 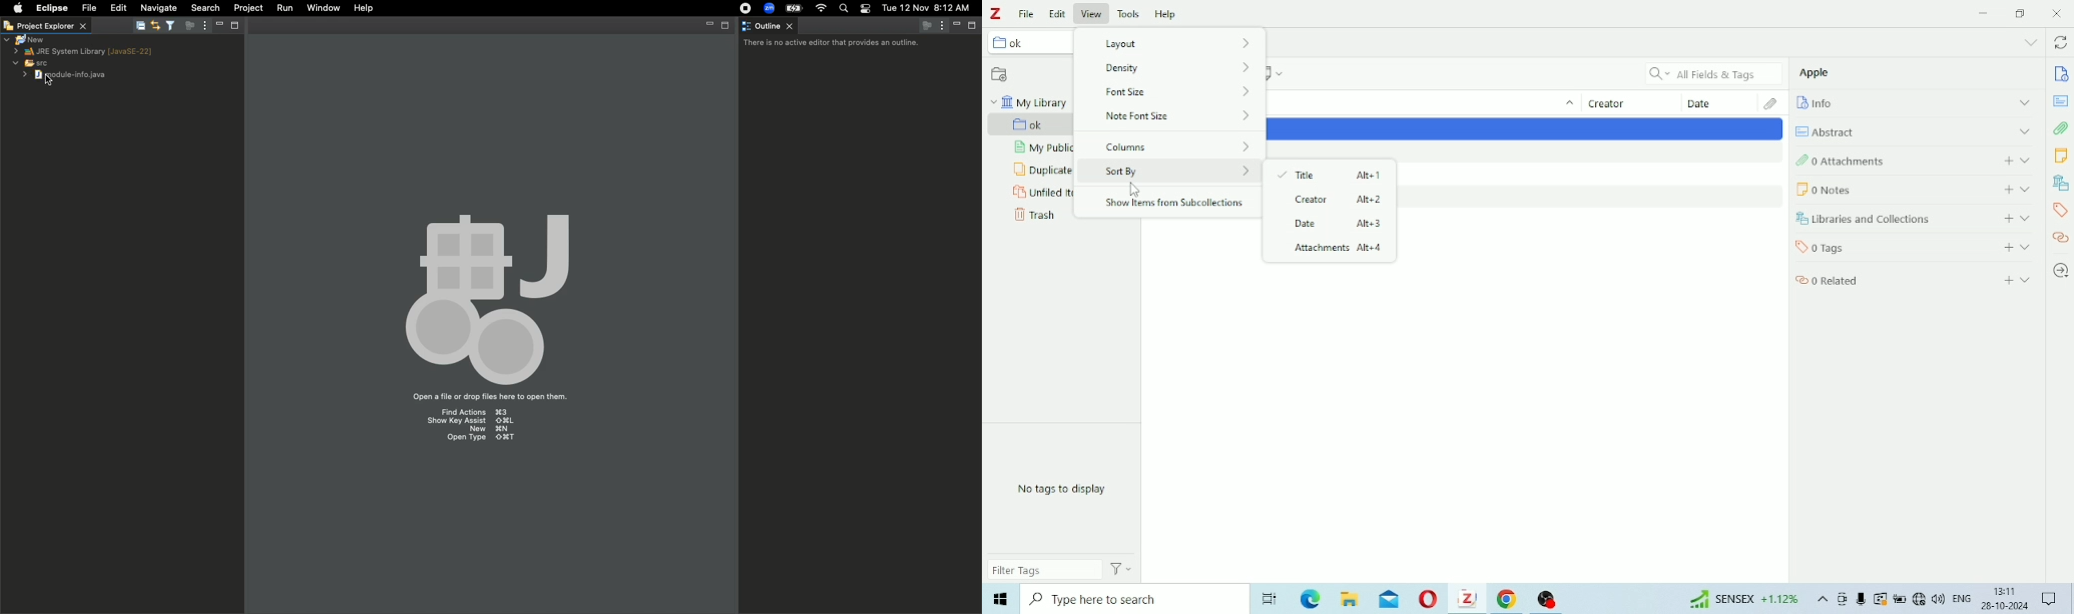 What do you see at coordinates (1179, 118) in the screenshot?
I see `Note Font Size` at bounding box center [1179, 118].